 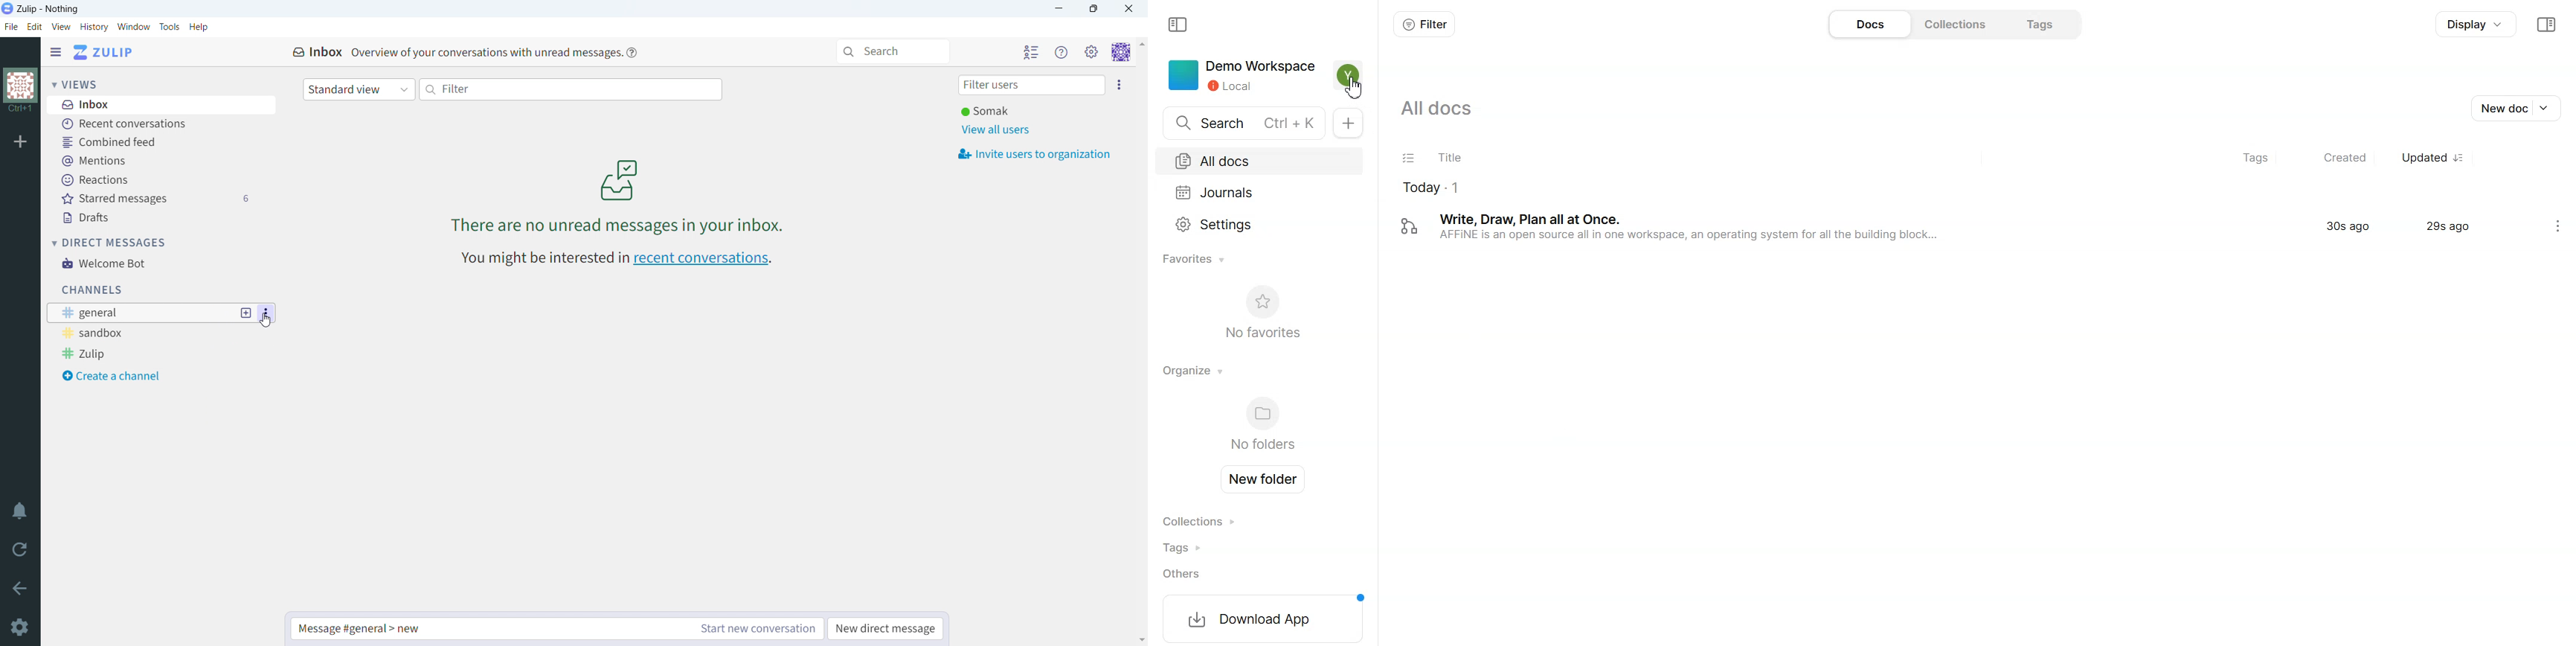 I want to click on New Doc, so click(x=1348, y=124).